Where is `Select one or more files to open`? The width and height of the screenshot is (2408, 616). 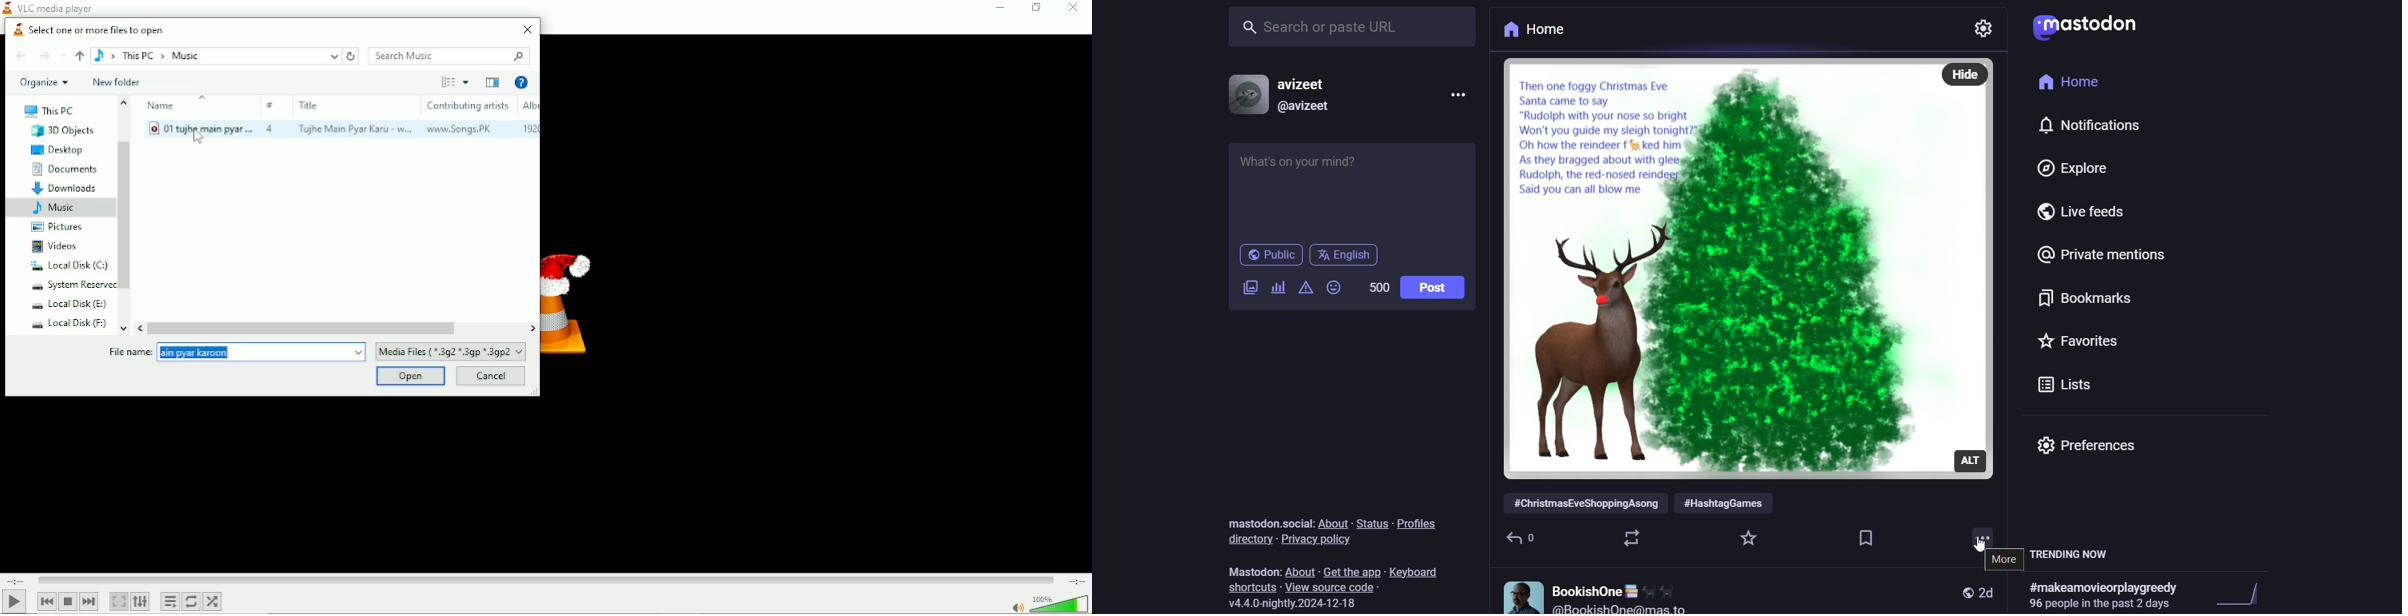
Select one or more files to open is located at coordinates (88, 29).